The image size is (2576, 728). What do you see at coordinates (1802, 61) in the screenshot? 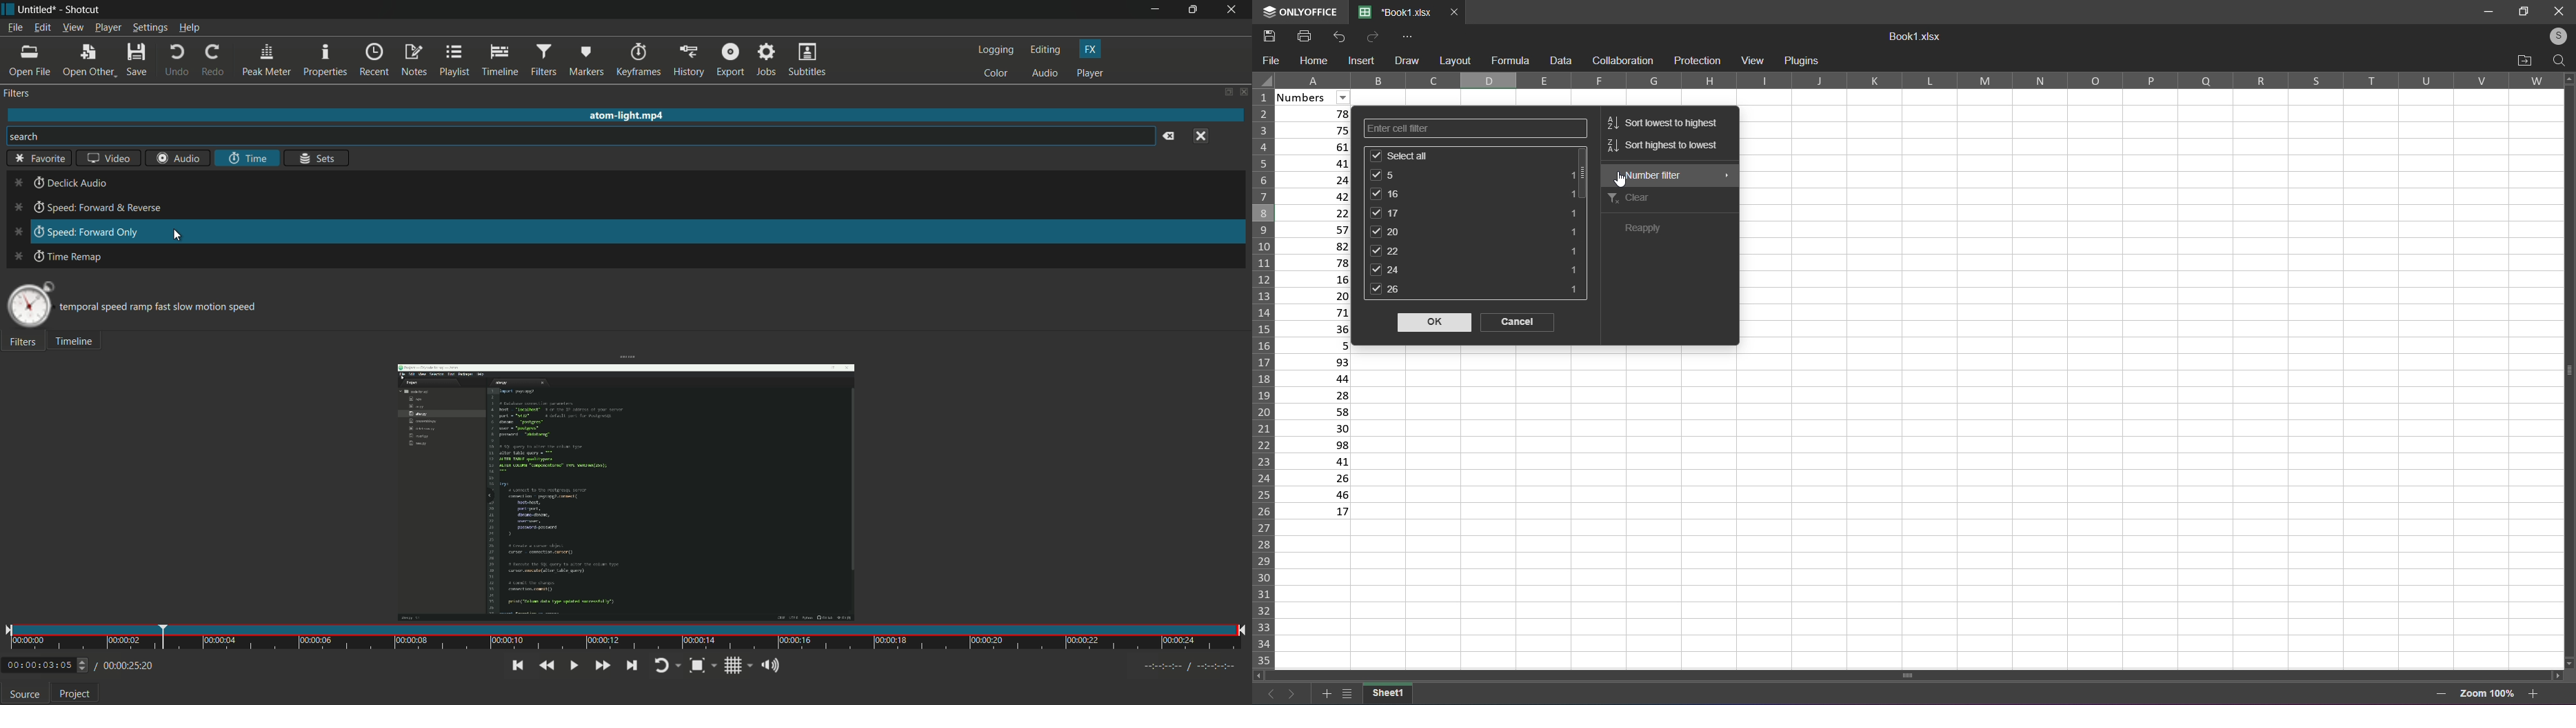
I see `plugins` at bounding box center [1802, 61].